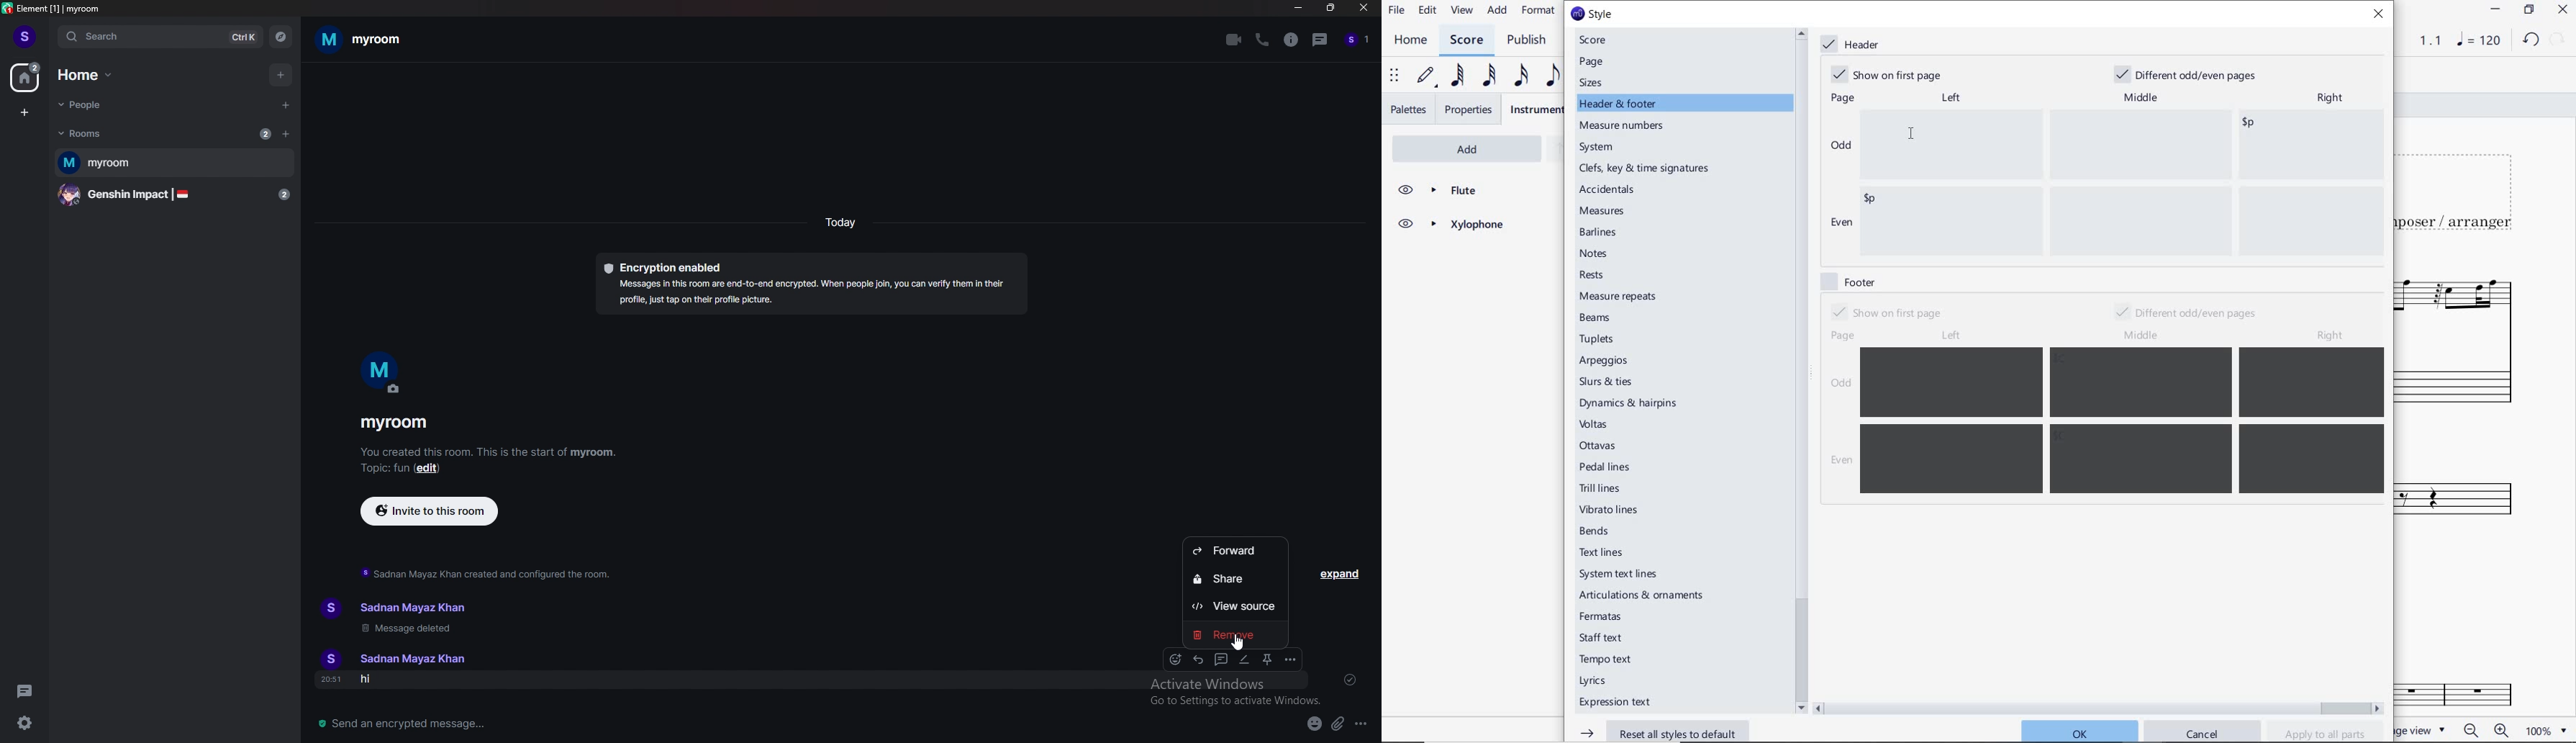  I want to click on clefs, key & time signatures, so click(1648, 169).